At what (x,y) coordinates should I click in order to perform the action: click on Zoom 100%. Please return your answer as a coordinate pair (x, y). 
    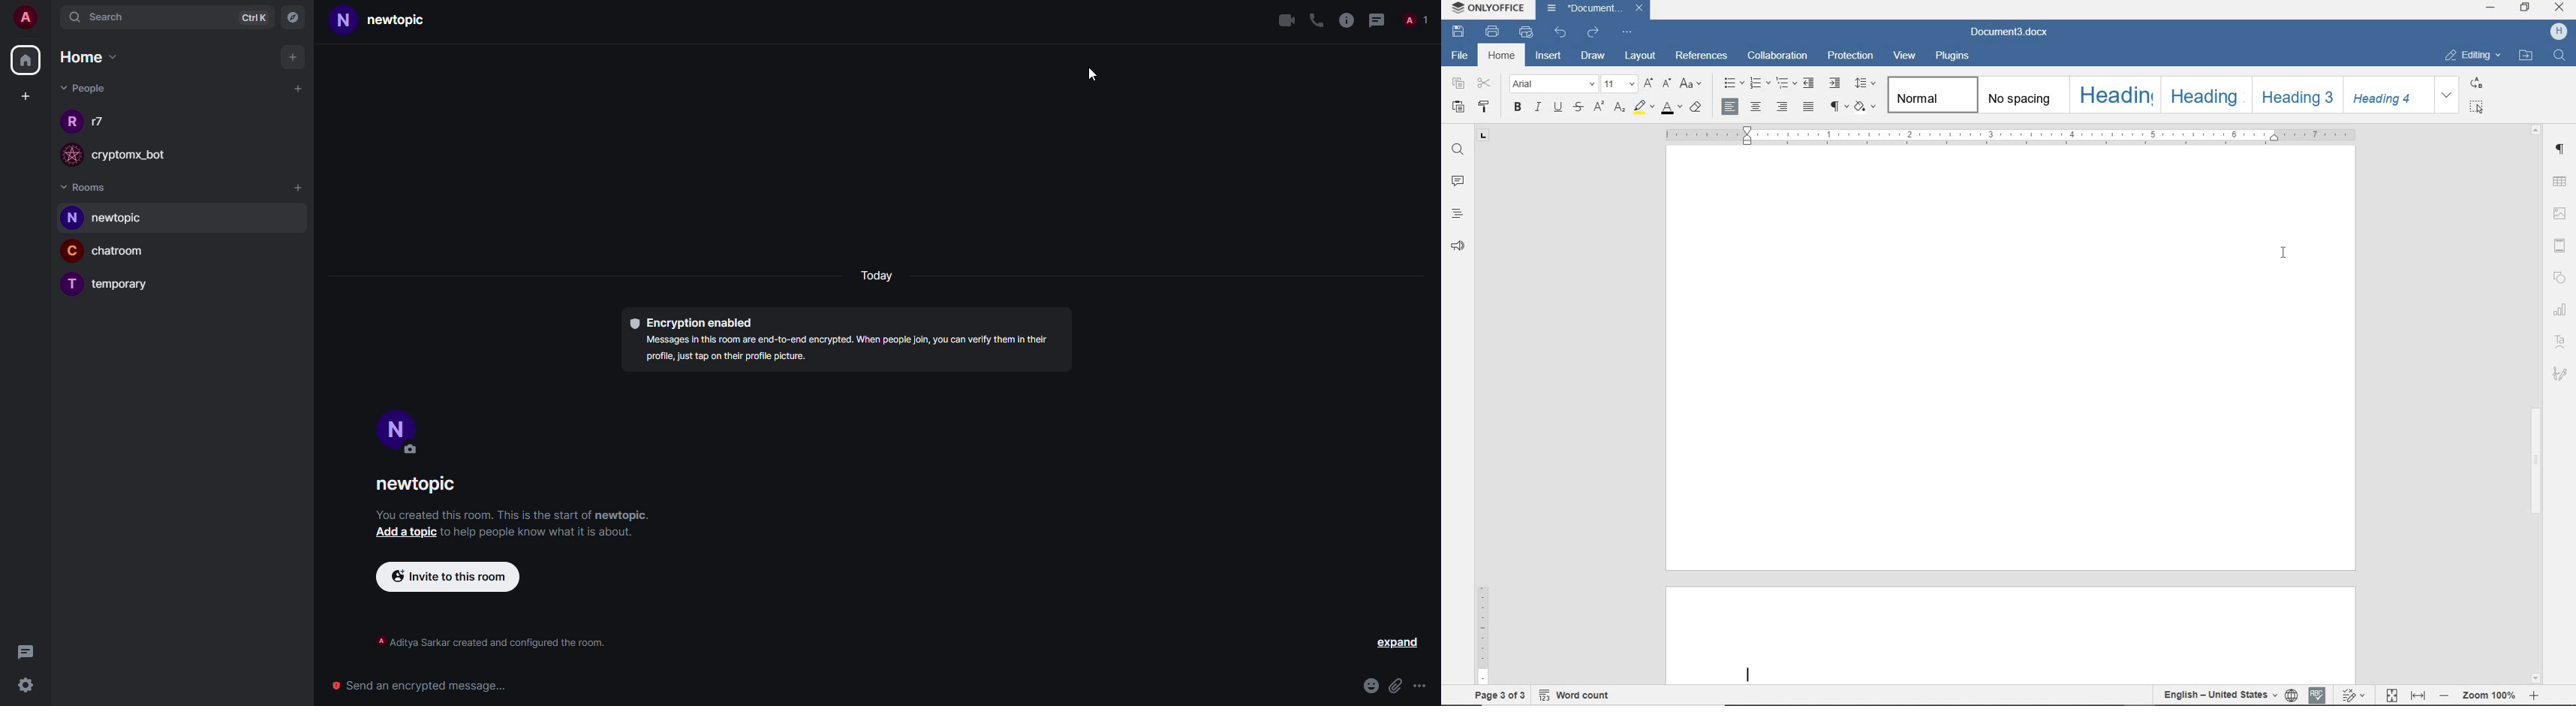
    Looking at the image, I should click on (2489, 695).